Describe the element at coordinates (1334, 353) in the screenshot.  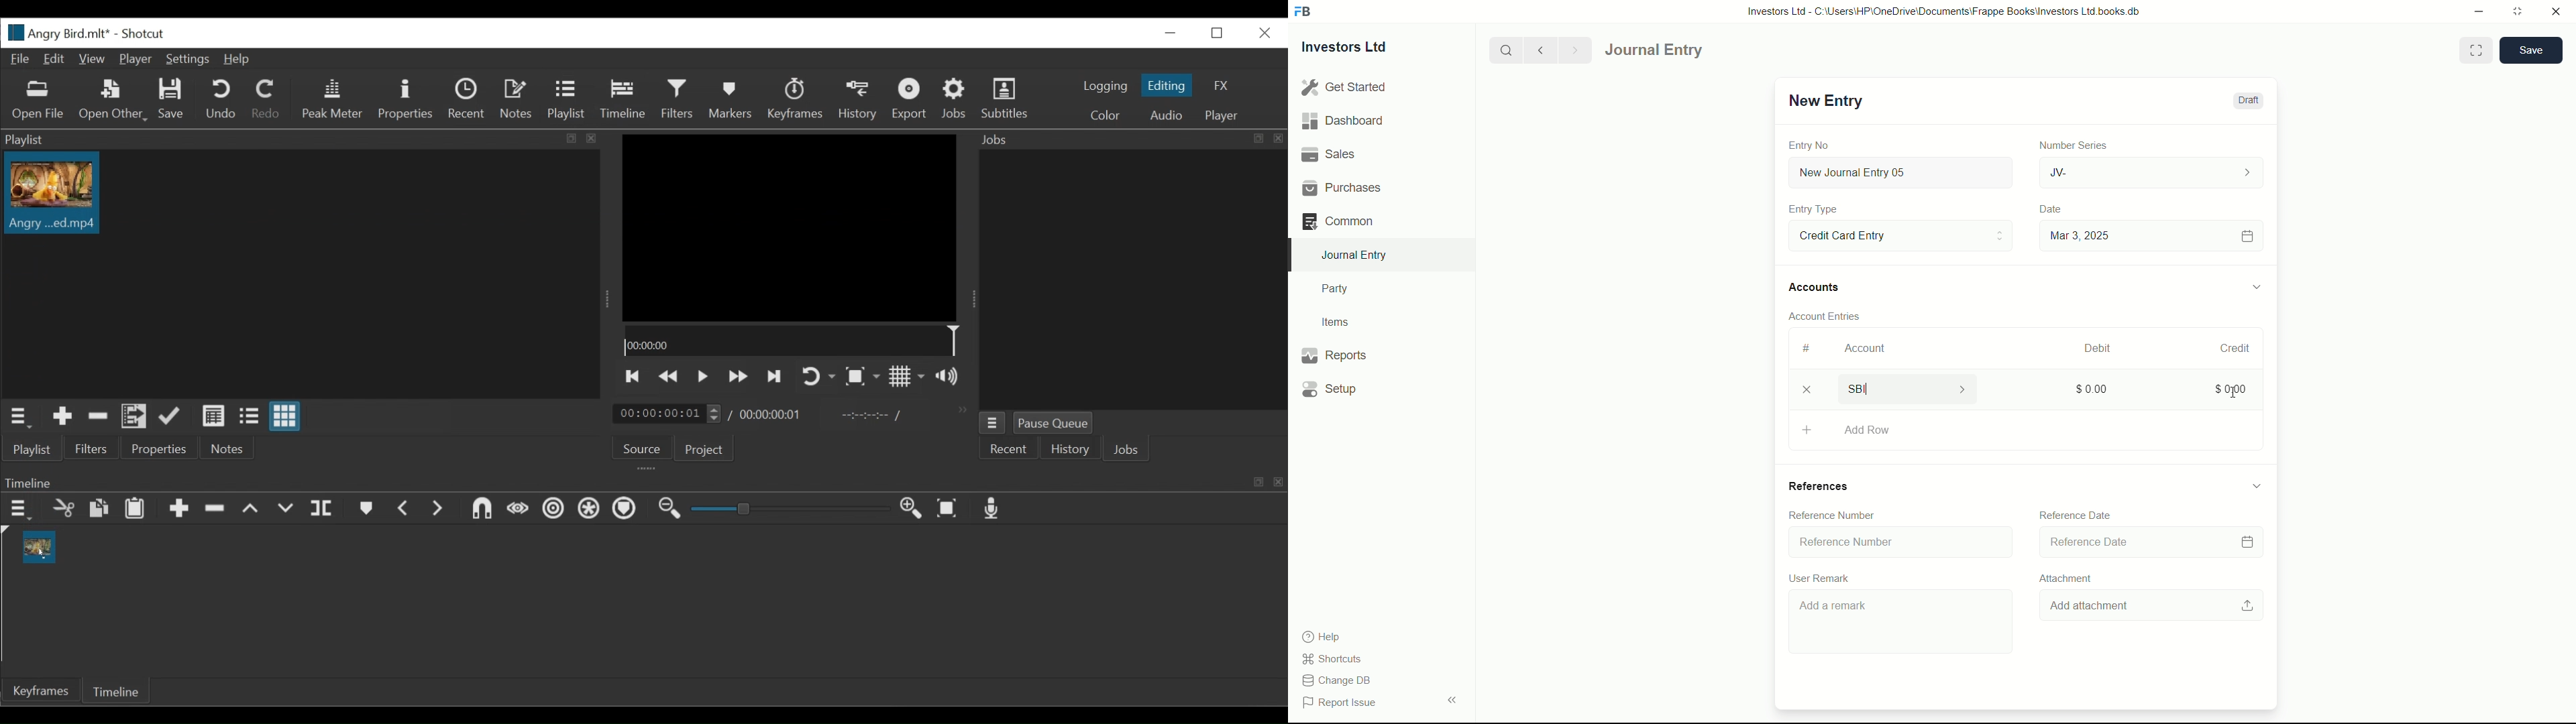
I see `Reports .` at that location.